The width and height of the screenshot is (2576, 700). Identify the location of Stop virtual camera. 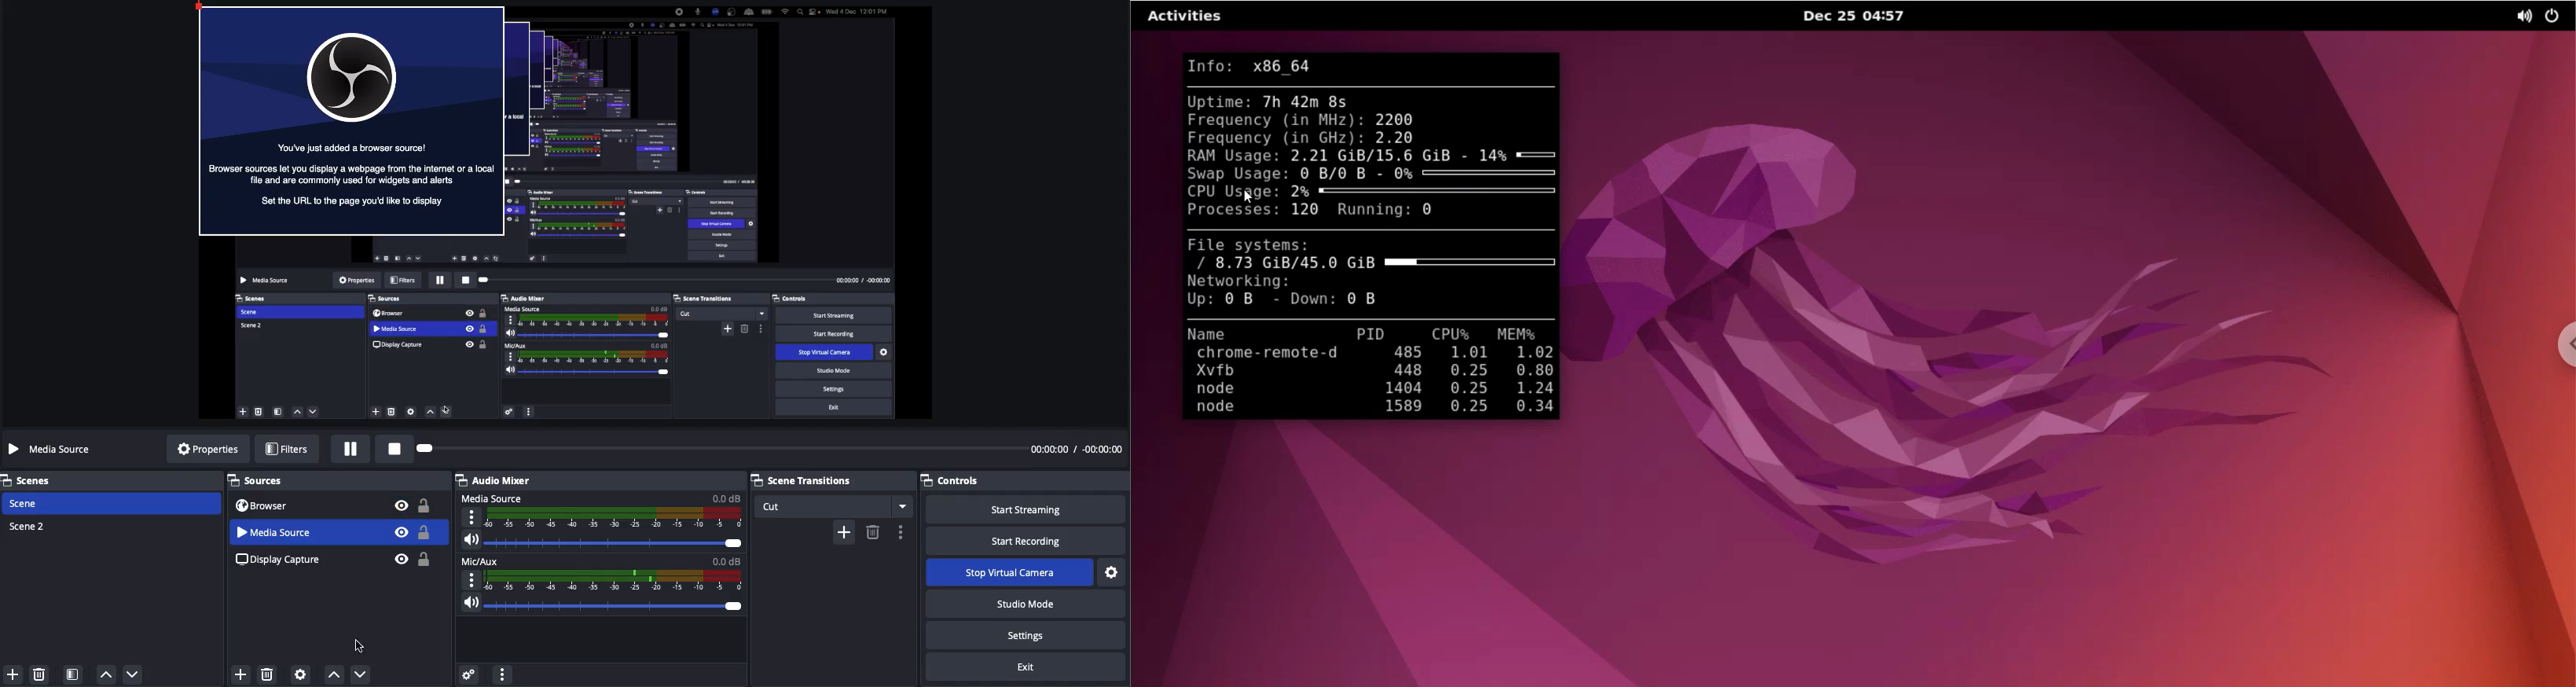
(1007, 573).